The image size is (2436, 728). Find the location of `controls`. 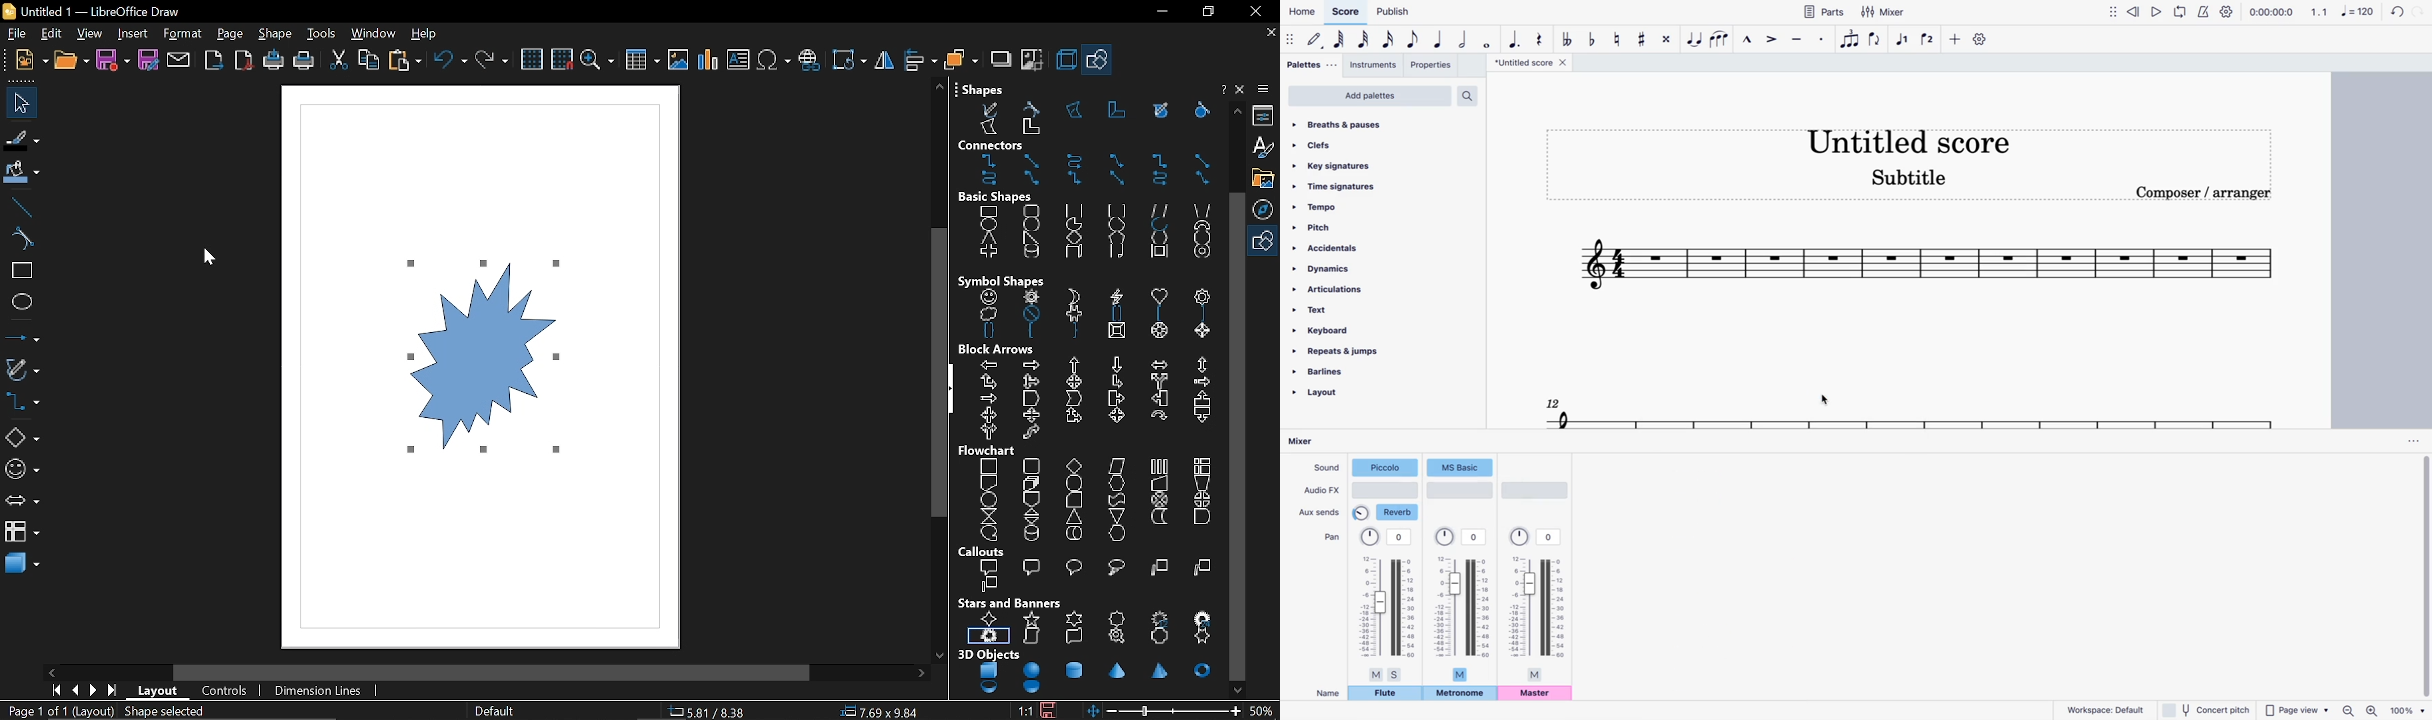

controls is located at coordinates (229, 691).